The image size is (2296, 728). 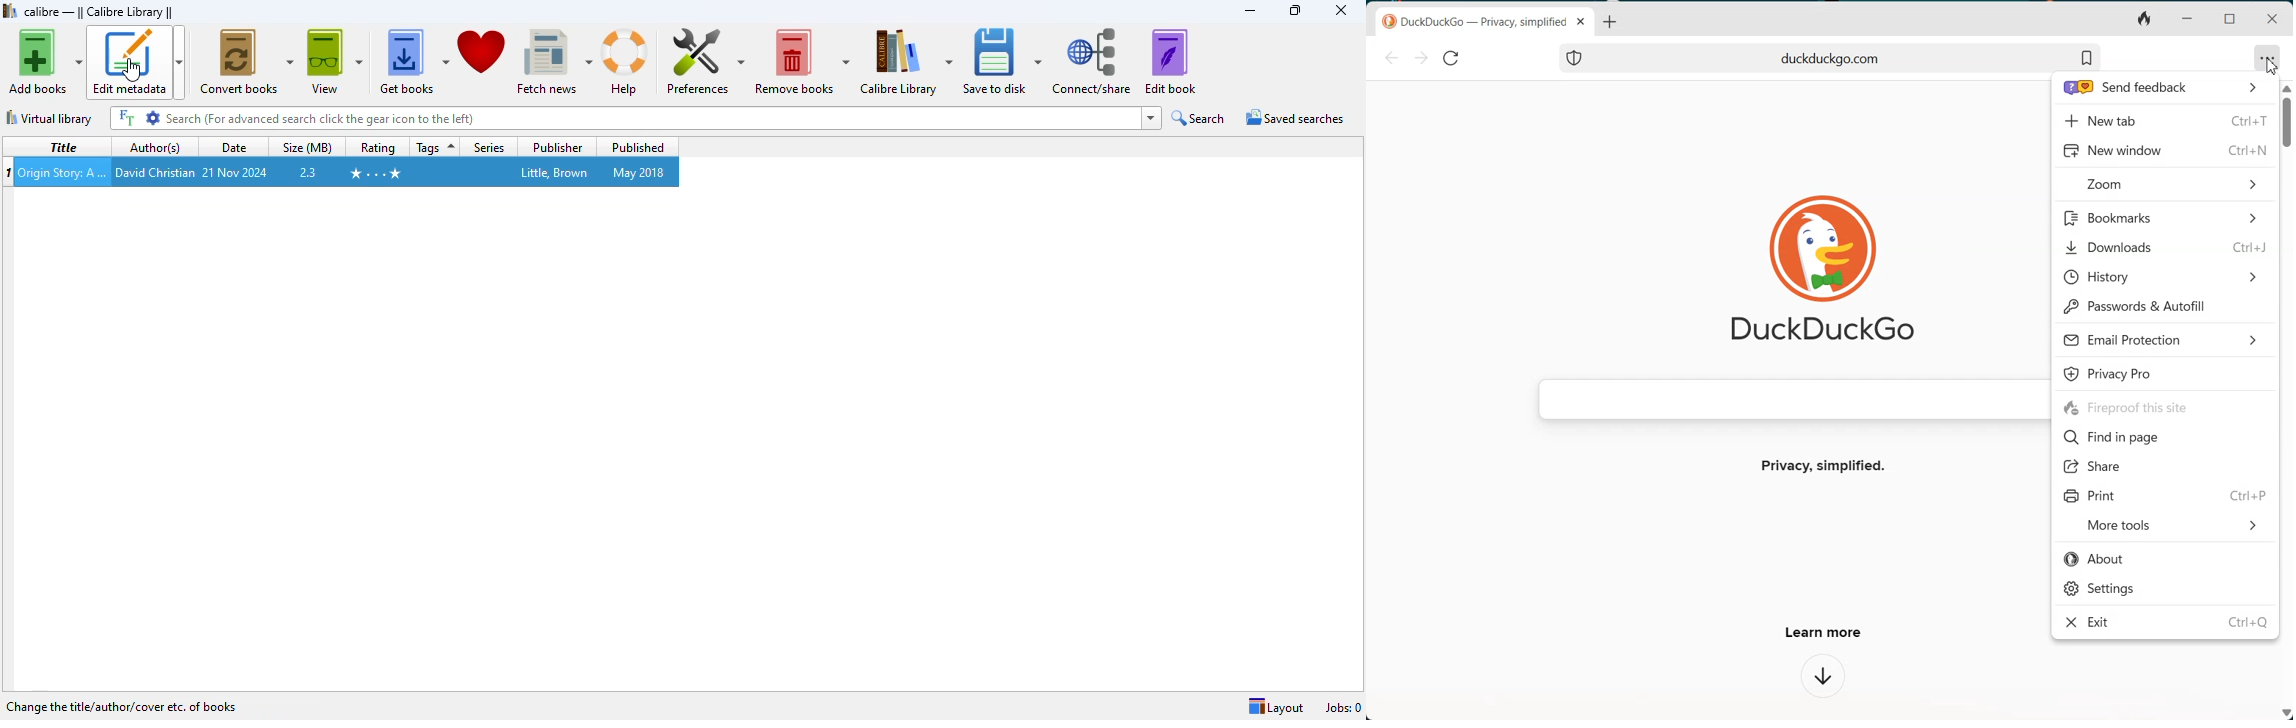 I want to click on remove books, so click(x=803, y=60).